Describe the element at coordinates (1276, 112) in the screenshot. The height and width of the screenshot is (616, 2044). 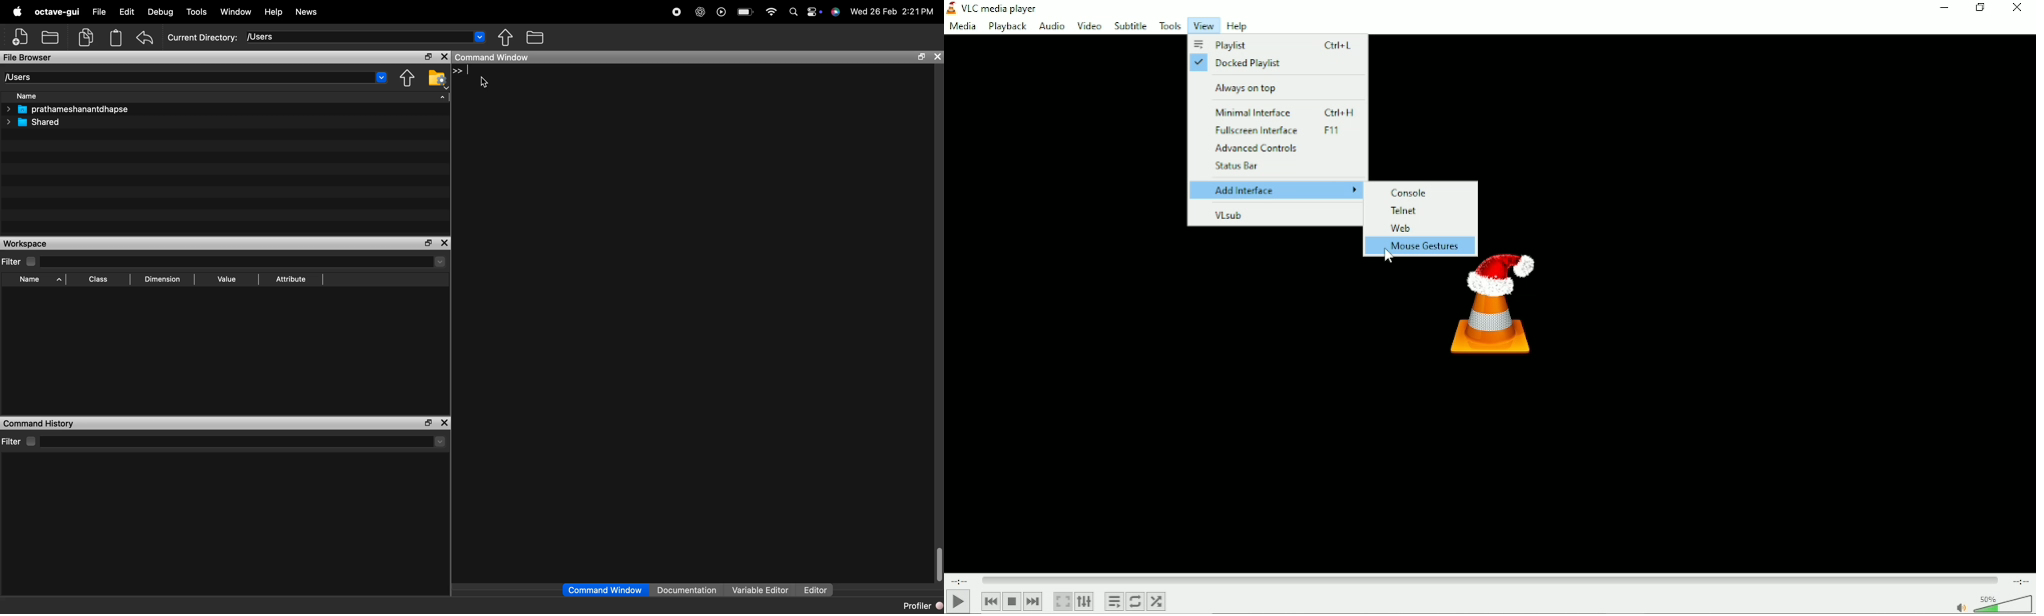
I see `Minimal interface` at that location.